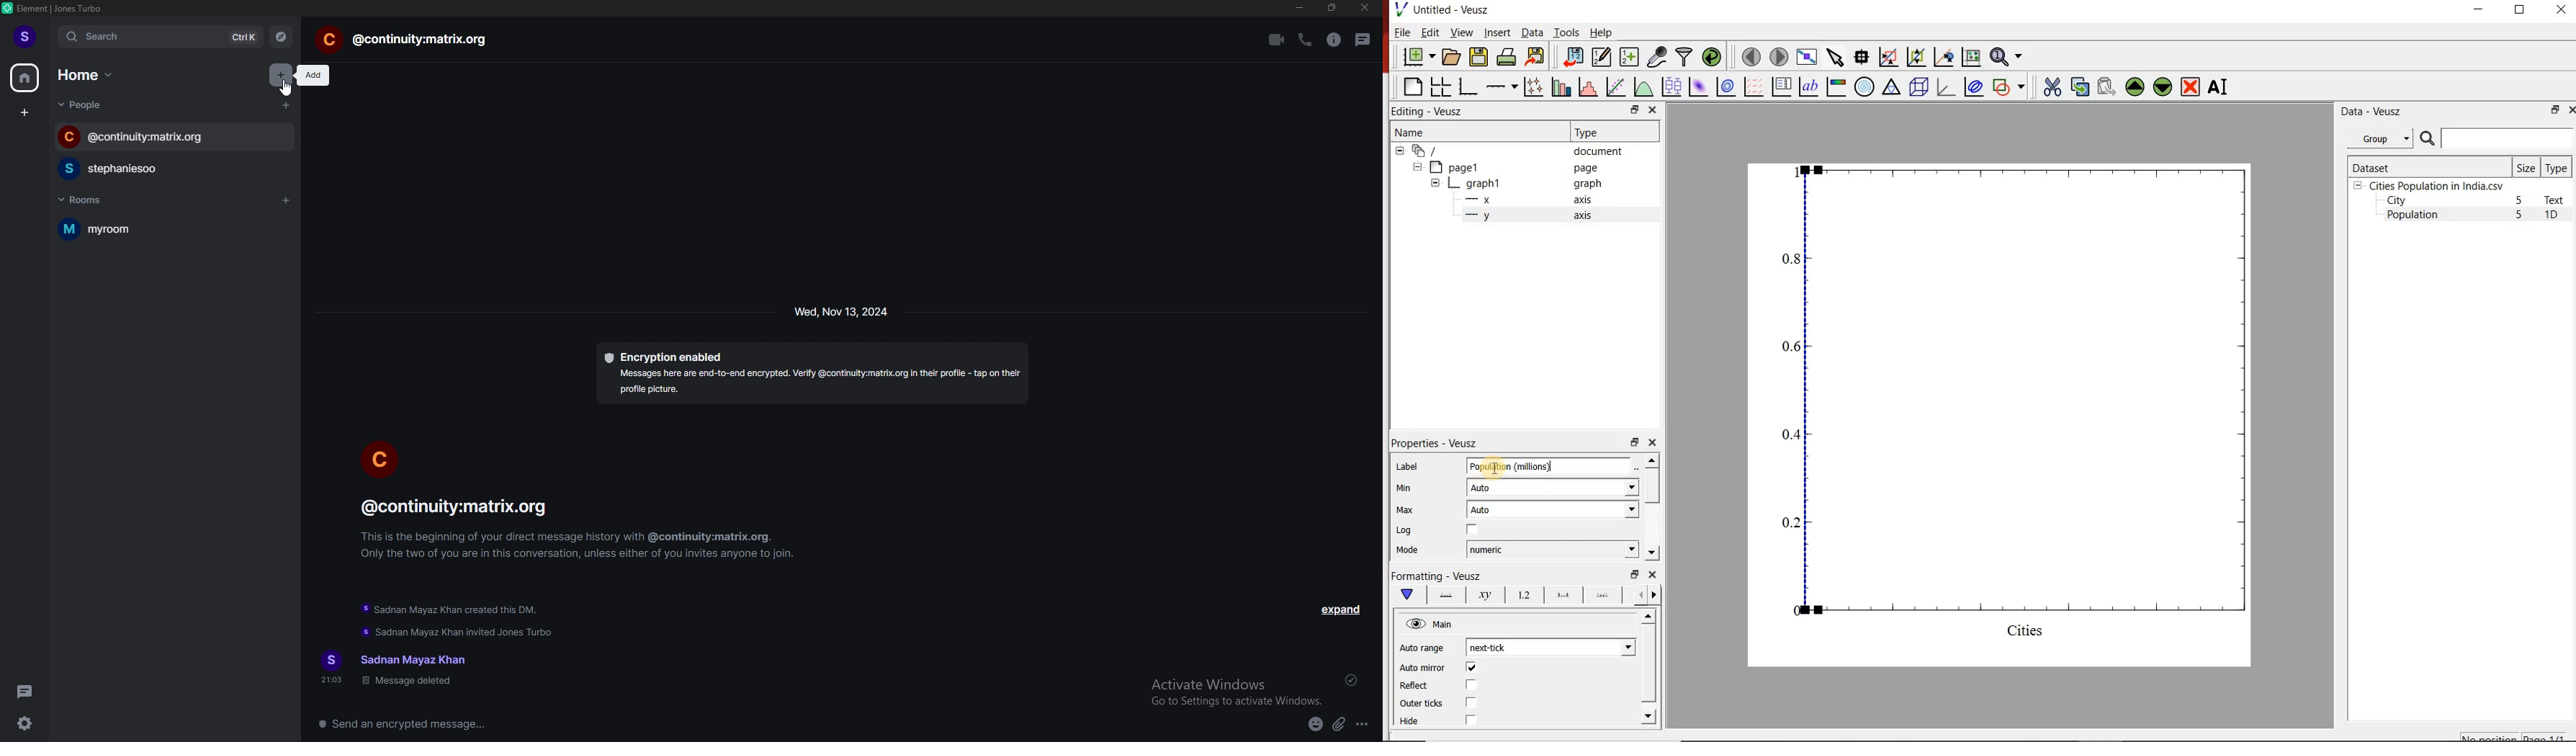 Image resolution: width=2576 pixels, height=756 pixels. I want to click on cursor, so click(287, 89).